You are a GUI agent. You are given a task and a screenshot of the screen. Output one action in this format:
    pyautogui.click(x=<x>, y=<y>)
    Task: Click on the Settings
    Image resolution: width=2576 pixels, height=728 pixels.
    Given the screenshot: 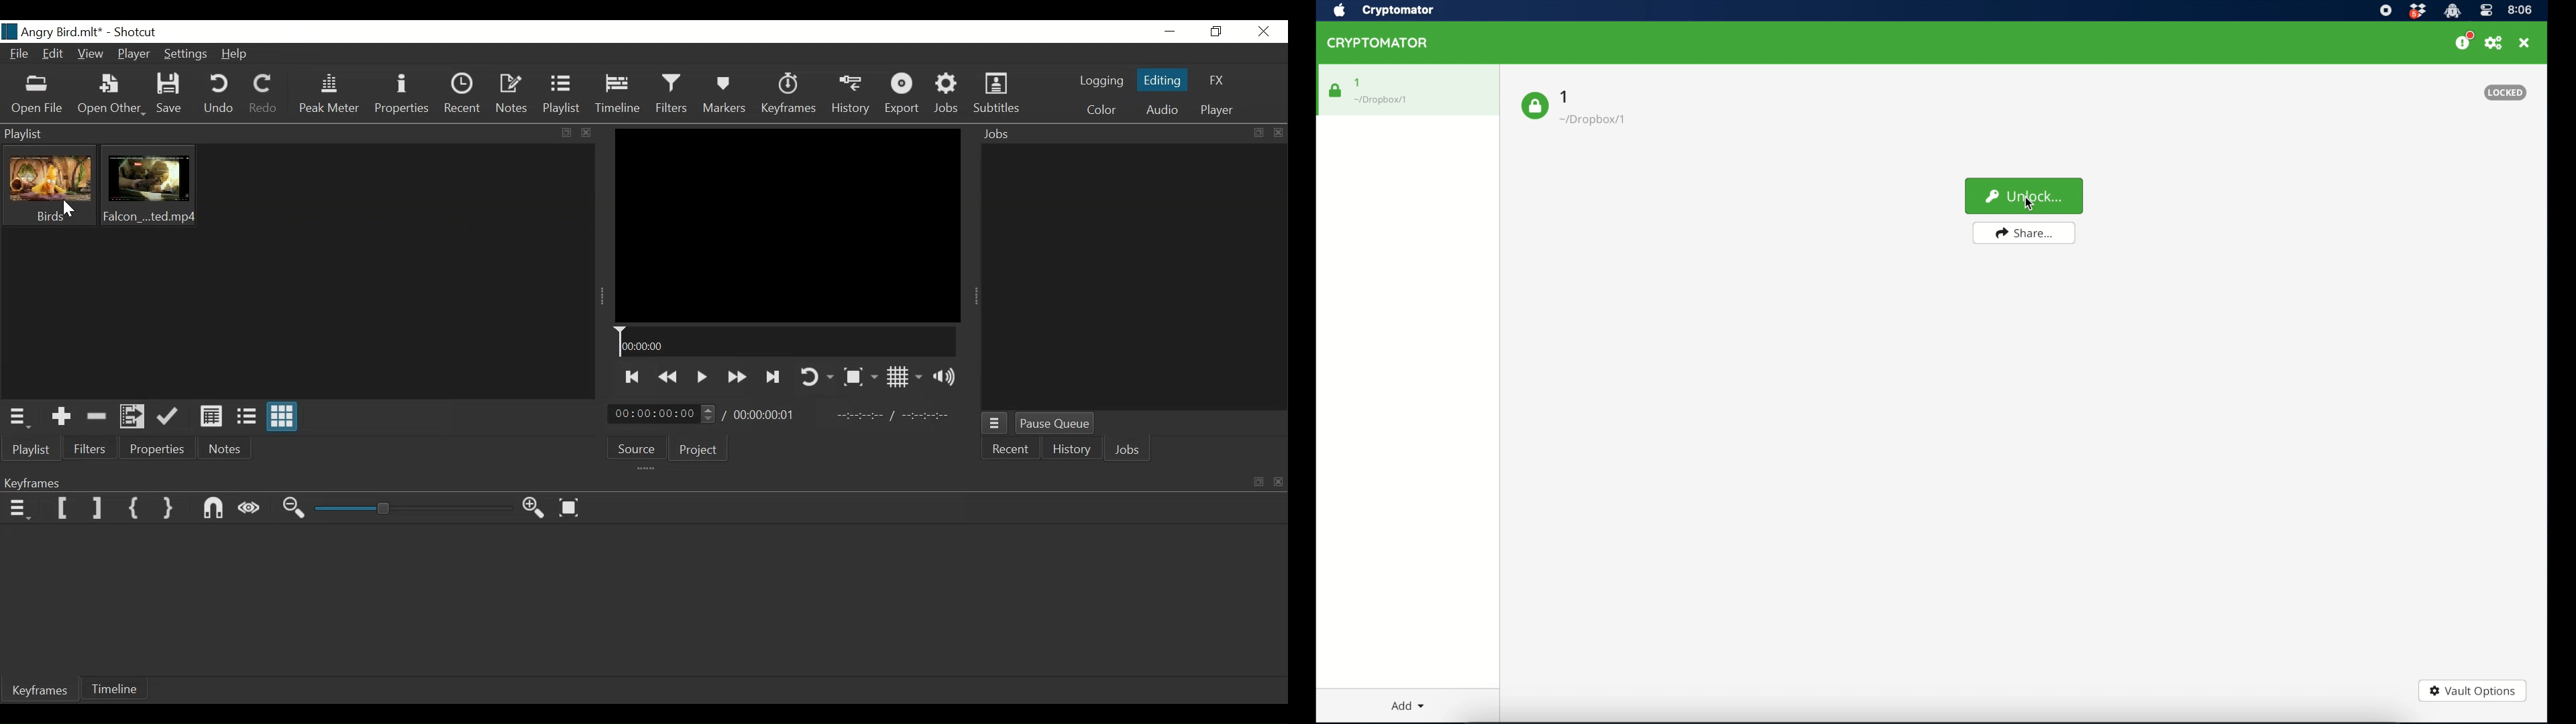 What is the action you would take?
    pyautogui.click(x=186, y=54)
    